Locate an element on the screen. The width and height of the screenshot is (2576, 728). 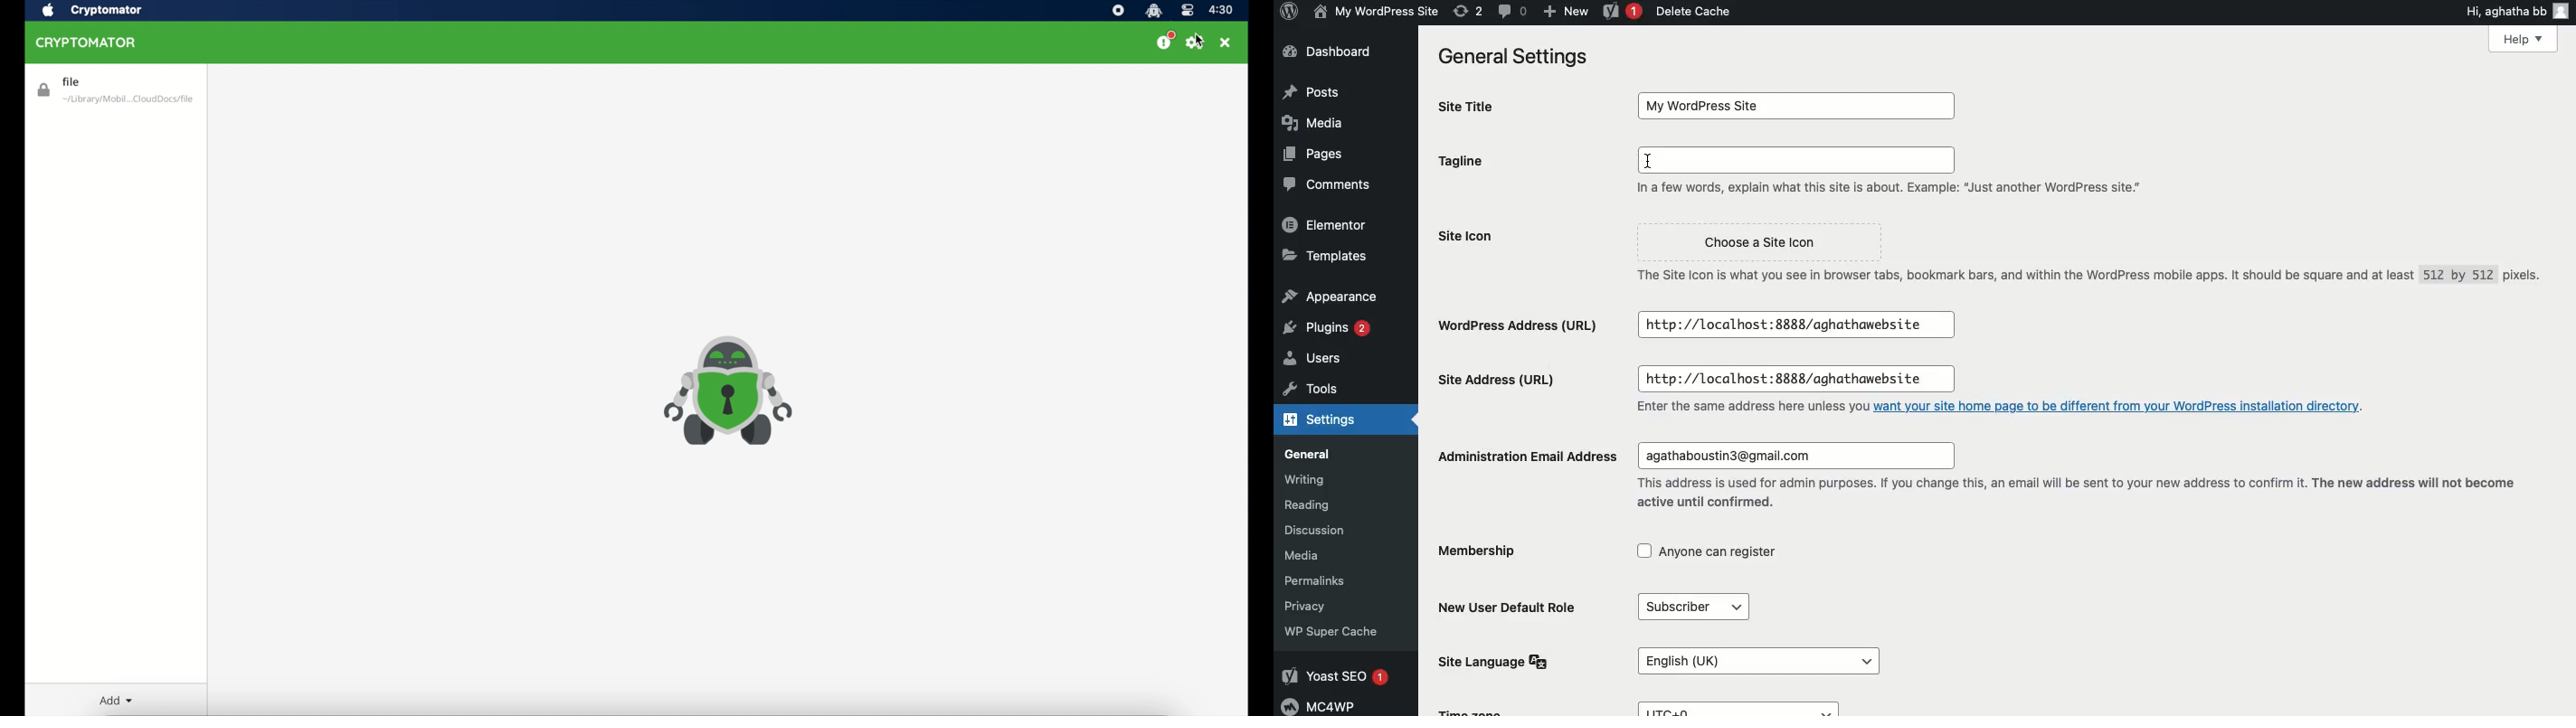
Choose a Site Icon is located at coordinates (1765, 239).